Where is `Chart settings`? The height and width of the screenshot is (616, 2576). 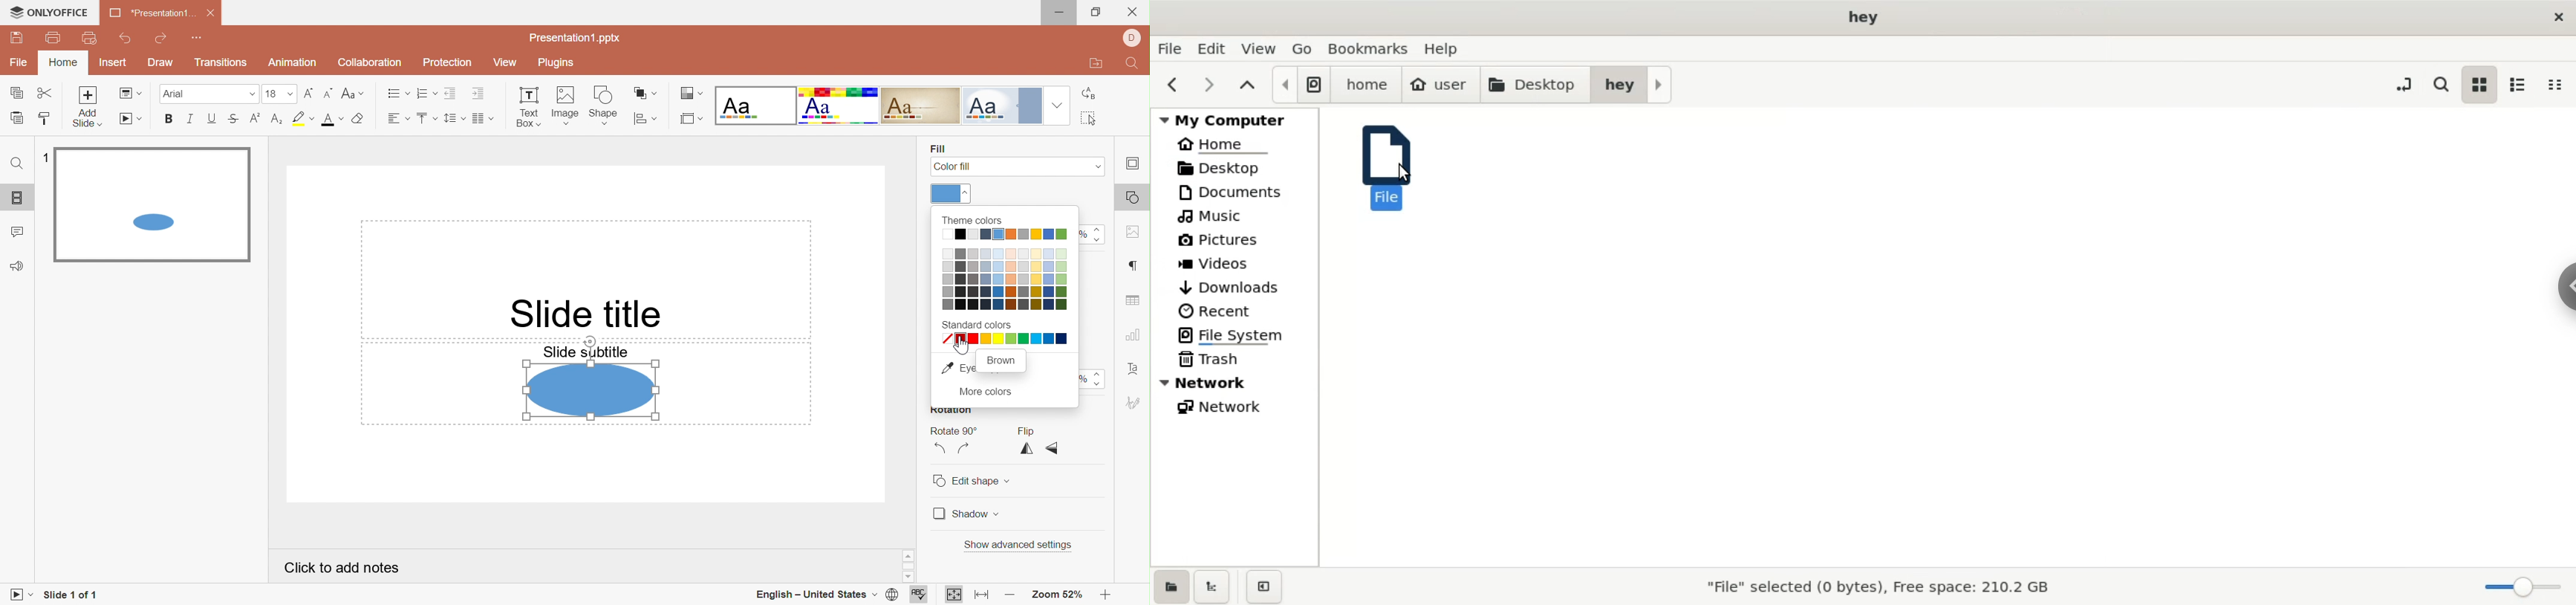 Chart settings is located at coordinates (1132, 334).